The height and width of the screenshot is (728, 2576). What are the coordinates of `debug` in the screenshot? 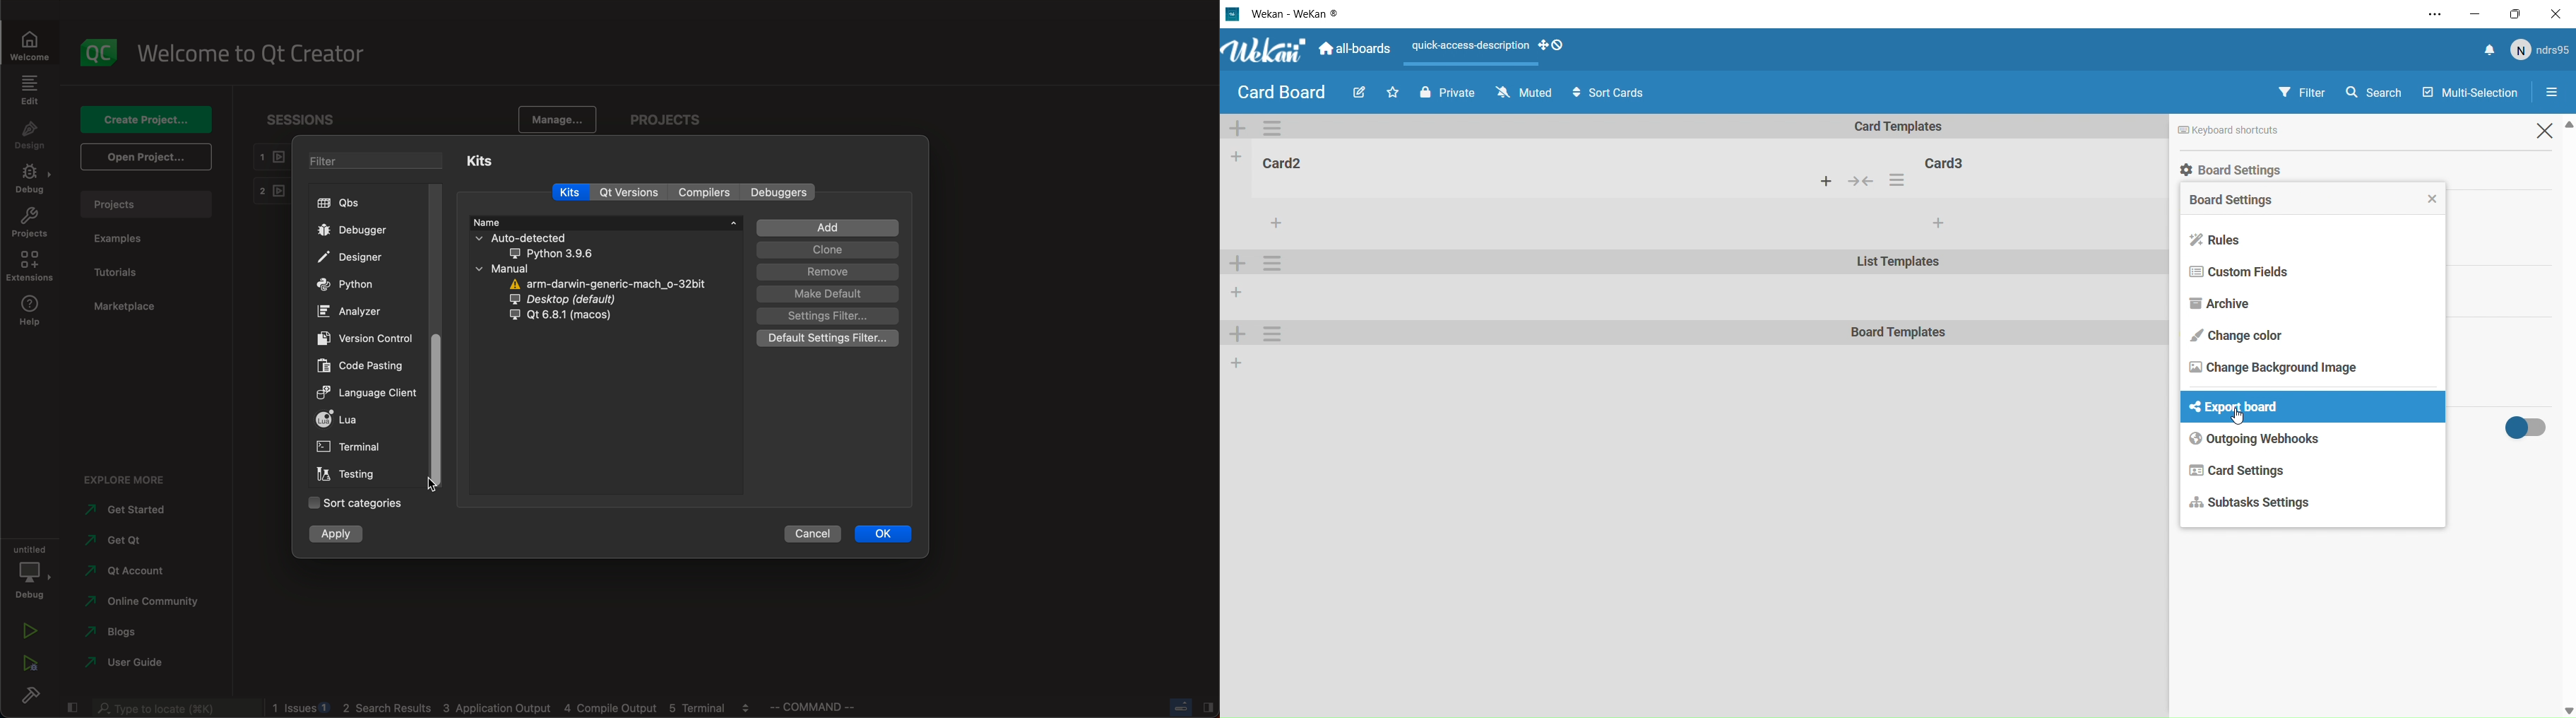 It's located at (31, 179).